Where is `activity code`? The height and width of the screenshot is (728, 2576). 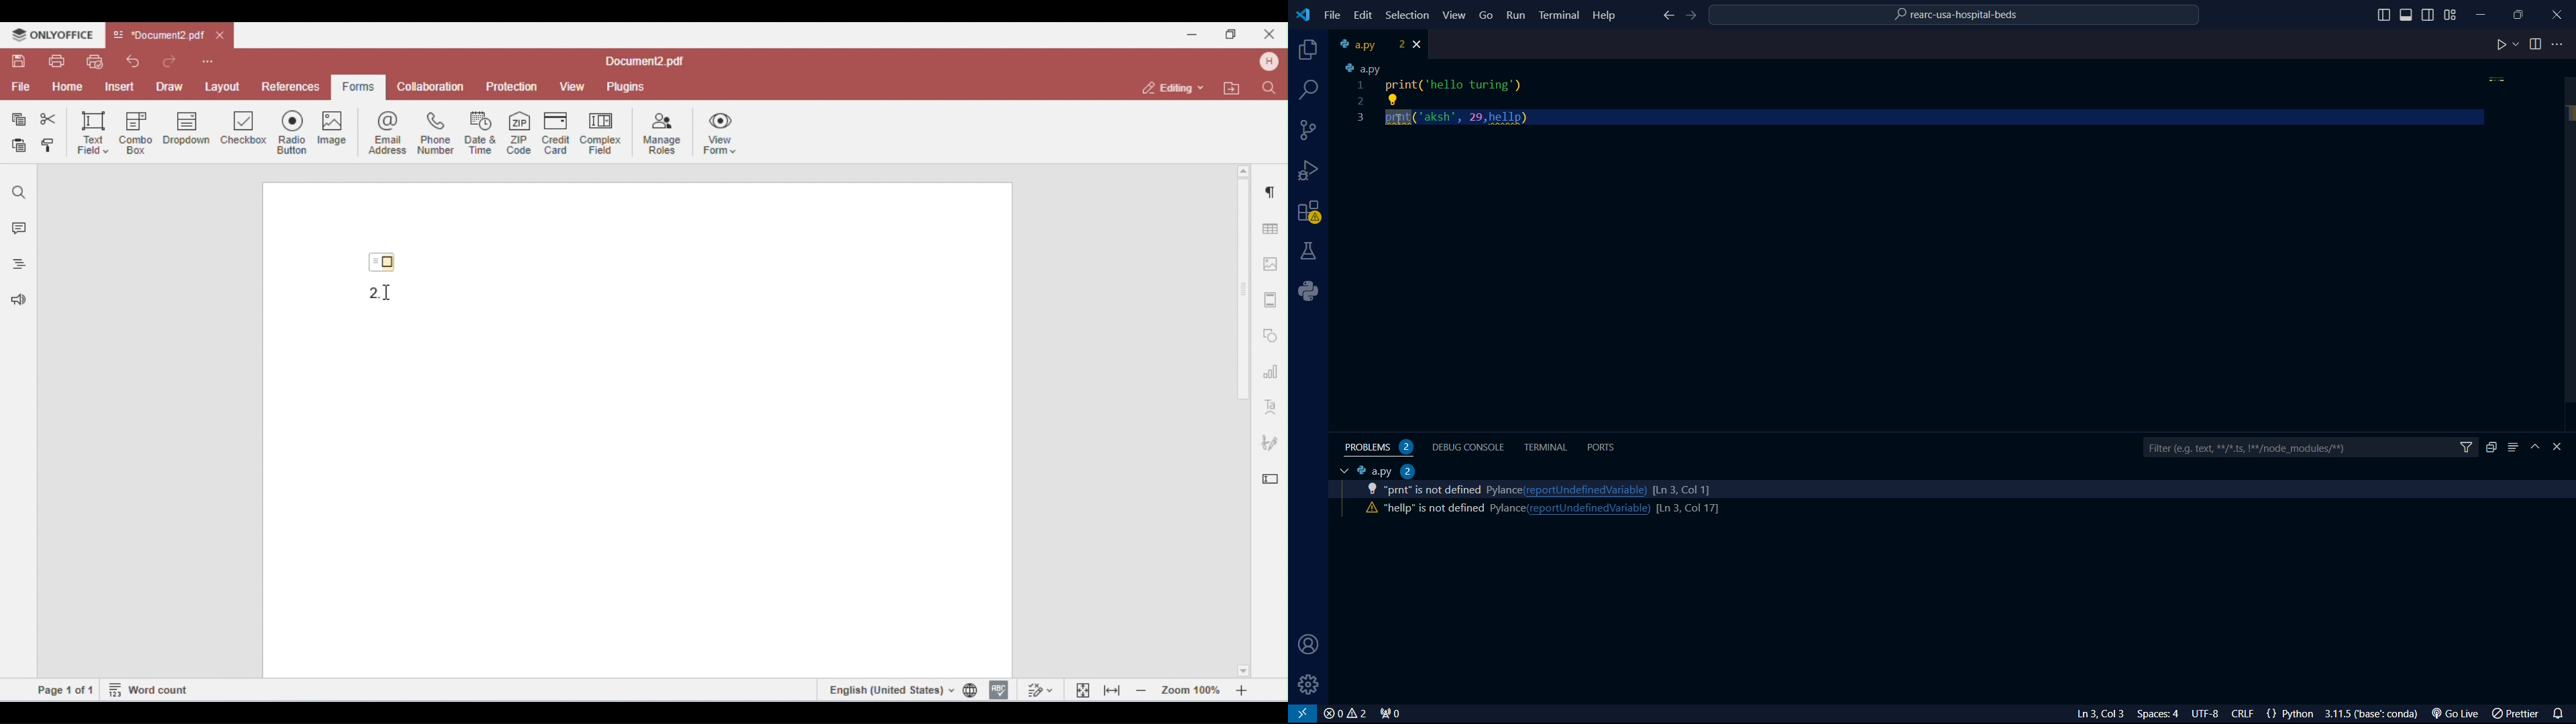 activity code is located at coordinates (1432, 509).